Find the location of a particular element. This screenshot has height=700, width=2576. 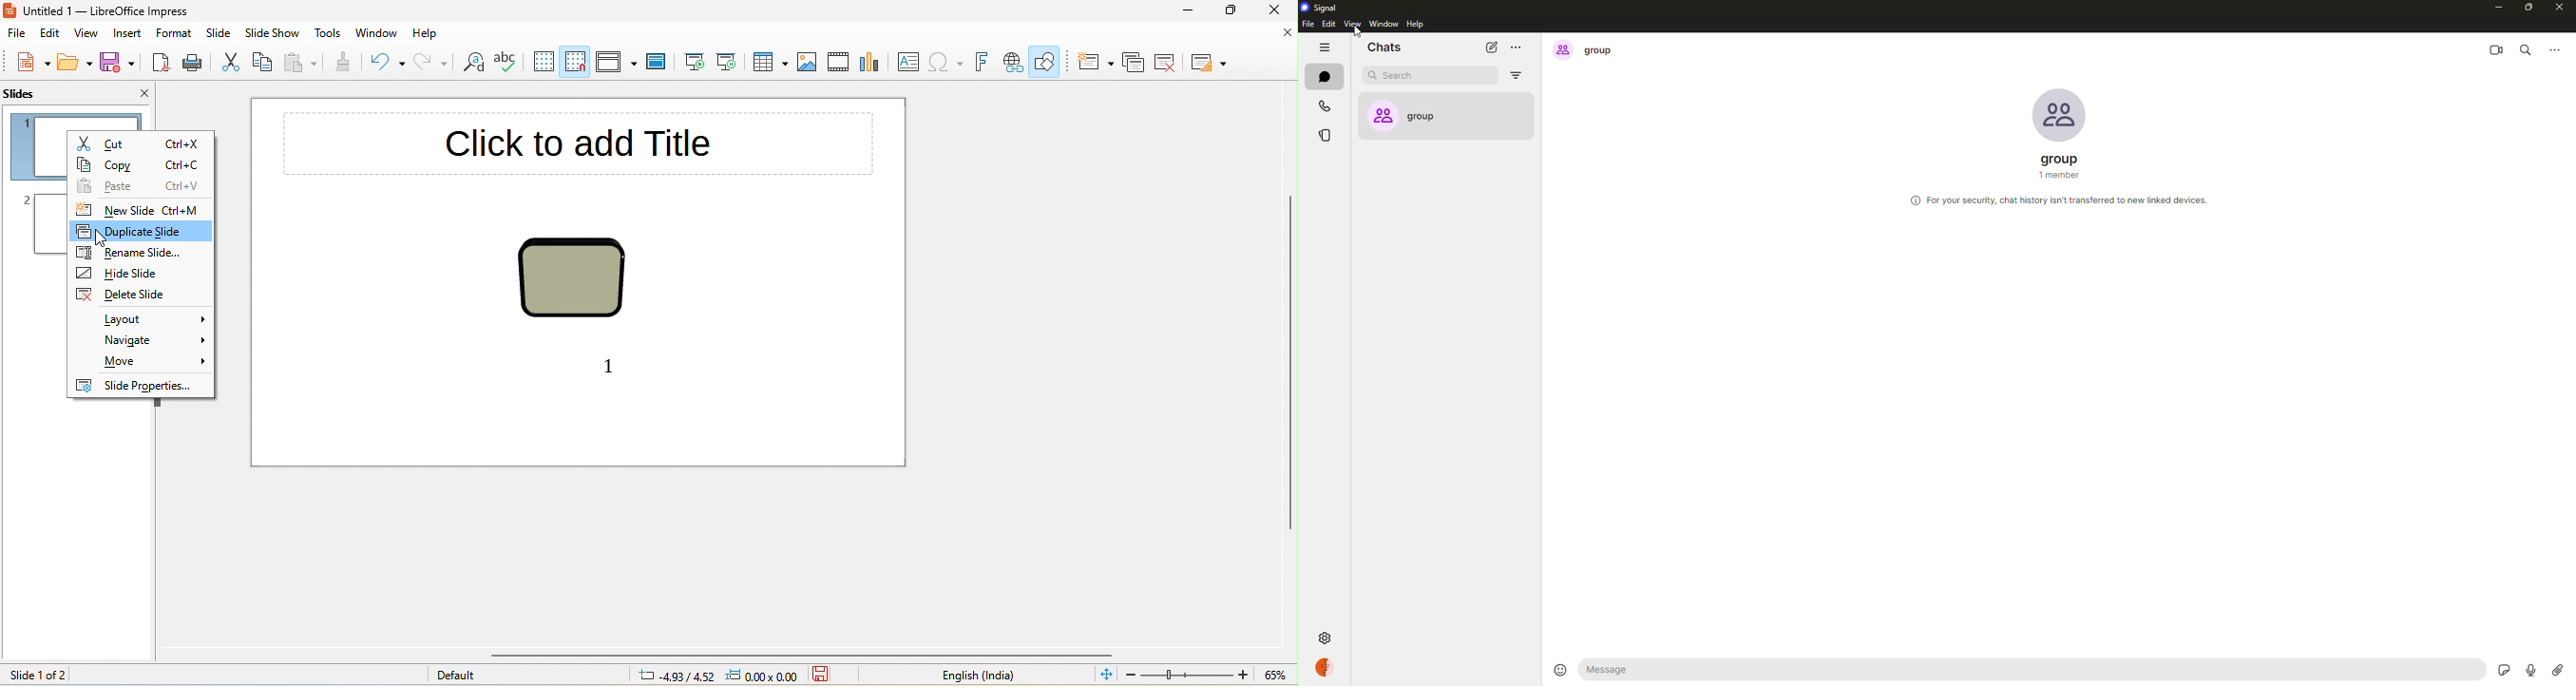

show draw function is located at coordinates (1049, 63).